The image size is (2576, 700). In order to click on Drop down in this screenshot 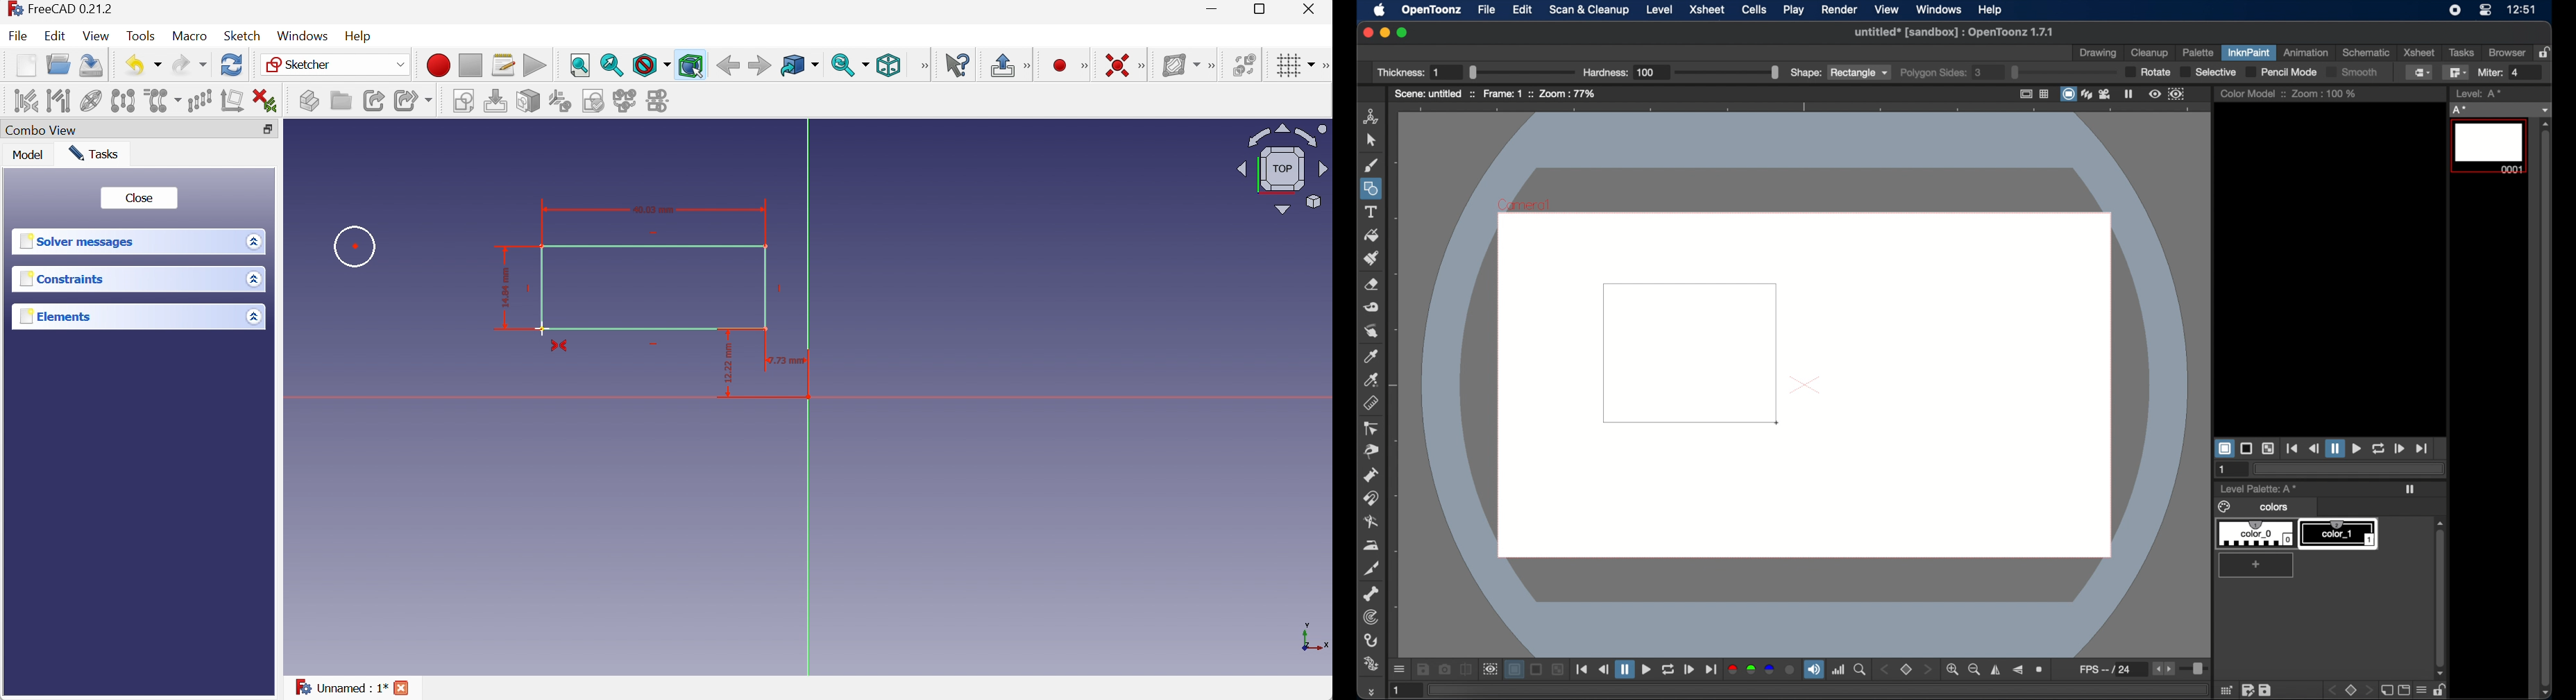, I will do `click(253, 318)`.